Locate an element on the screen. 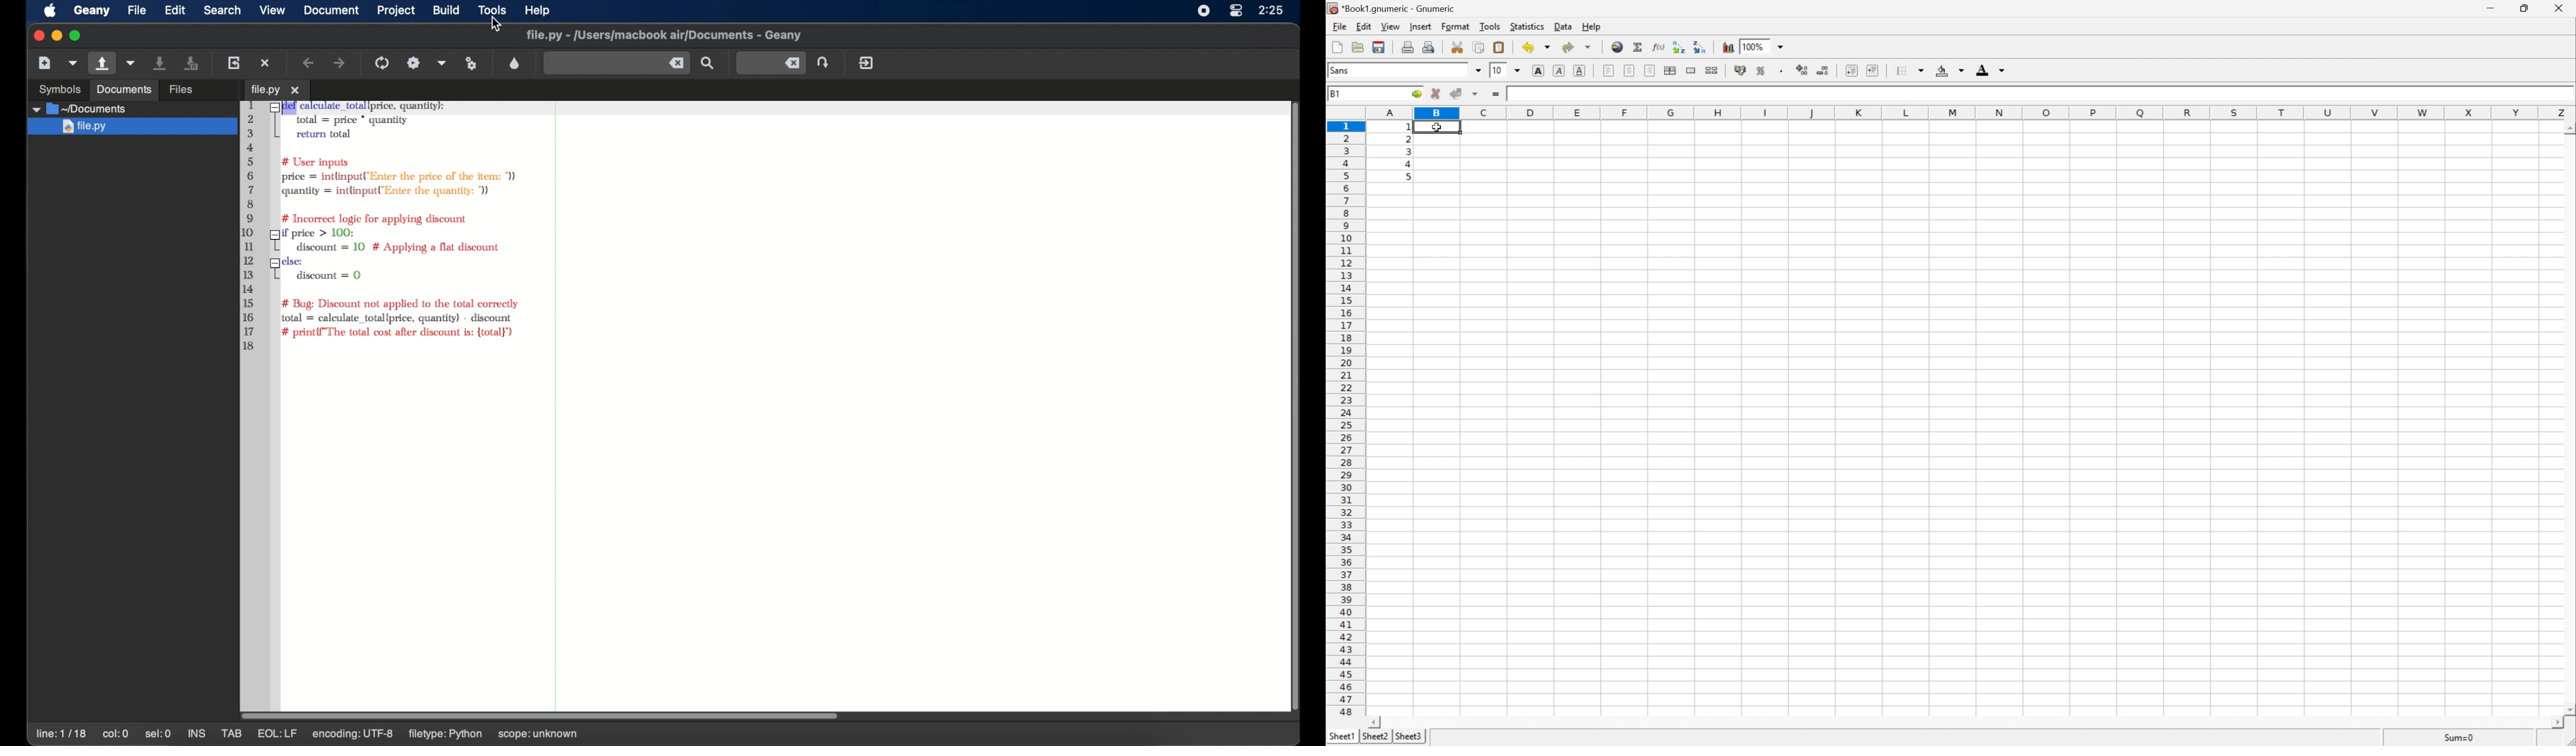 The image size is (2576, 756).  is located at coordinates (1476, 94).